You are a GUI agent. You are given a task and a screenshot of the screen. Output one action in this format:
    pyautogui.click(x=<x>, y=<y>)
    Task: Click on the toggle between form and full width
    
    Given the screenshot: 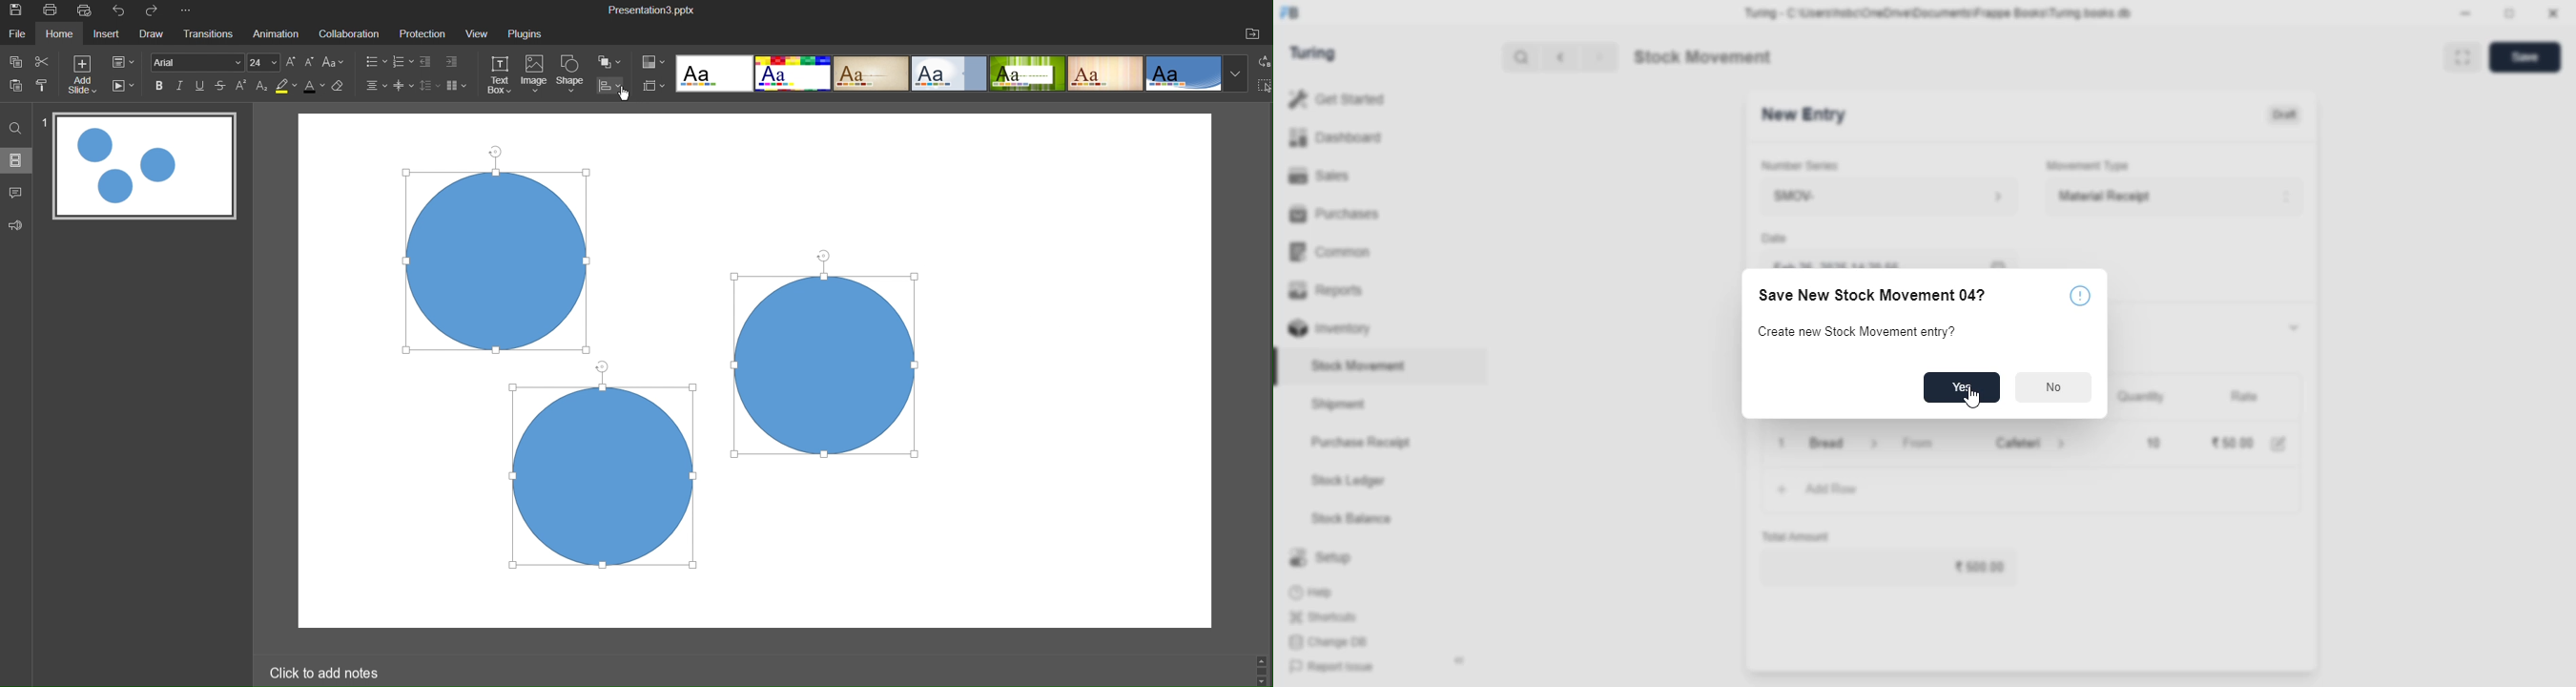 What is the action you would take?
    pyautogui.click(x=2463, y=57)
    